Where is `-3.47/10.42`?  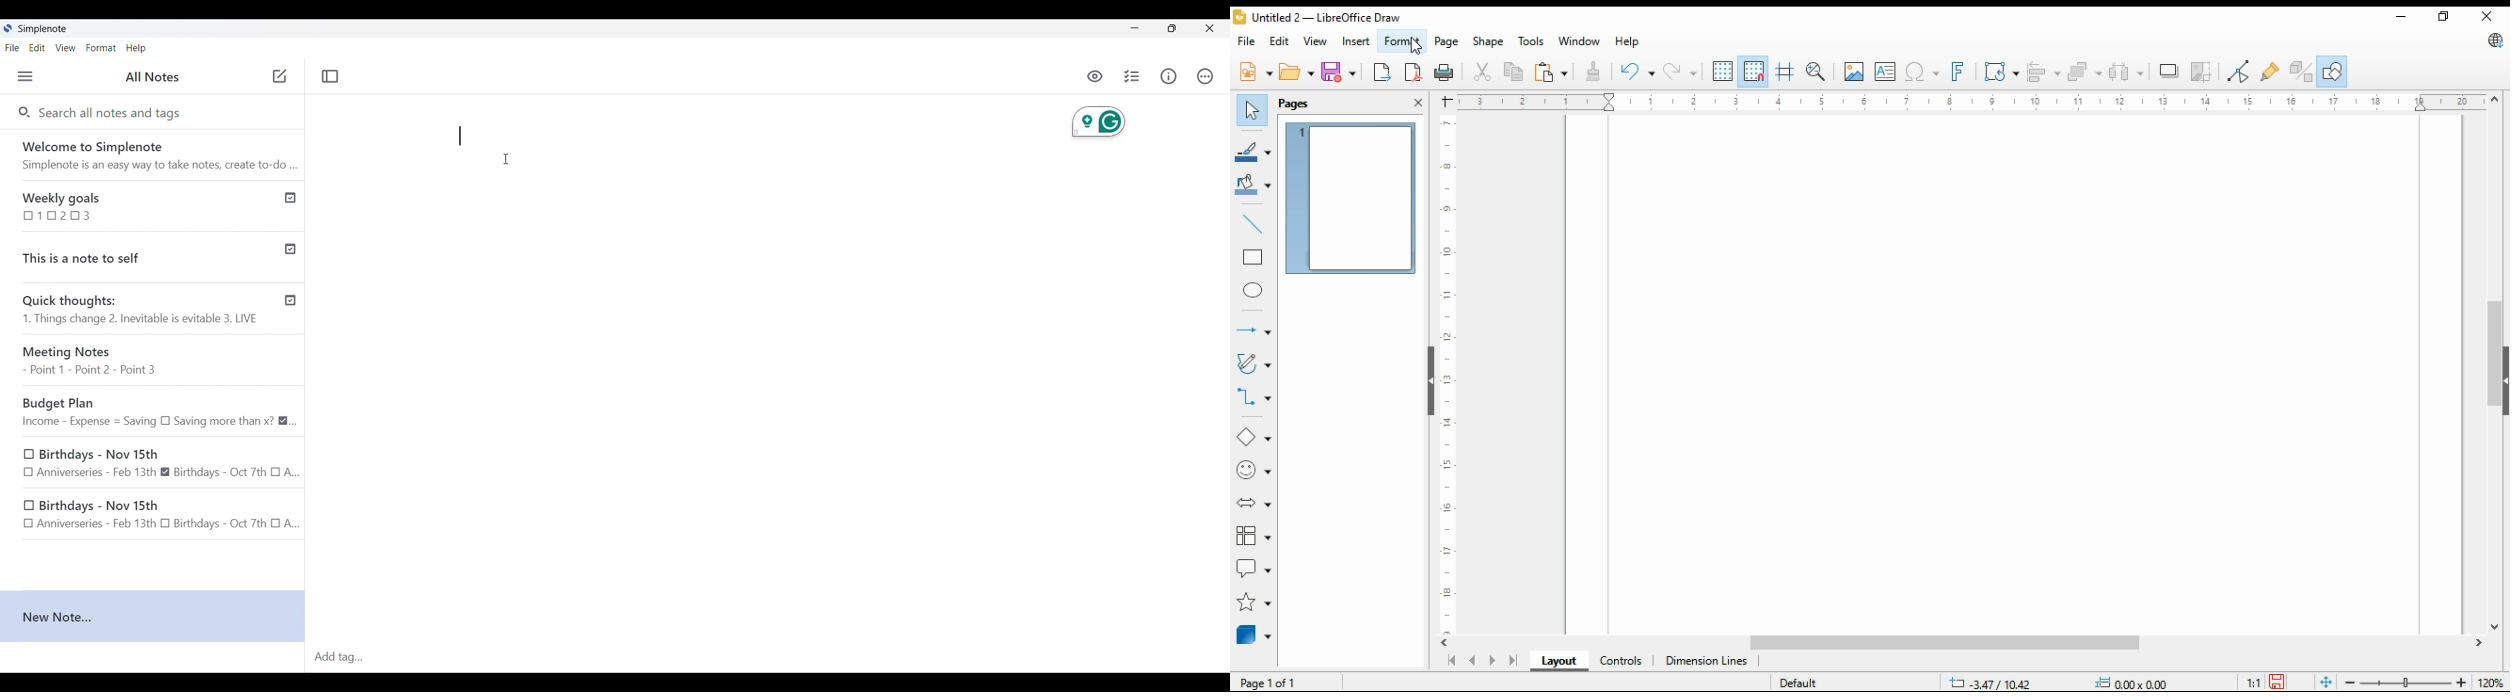 -3.47/10.42 is located at coordinates (1990, 683).